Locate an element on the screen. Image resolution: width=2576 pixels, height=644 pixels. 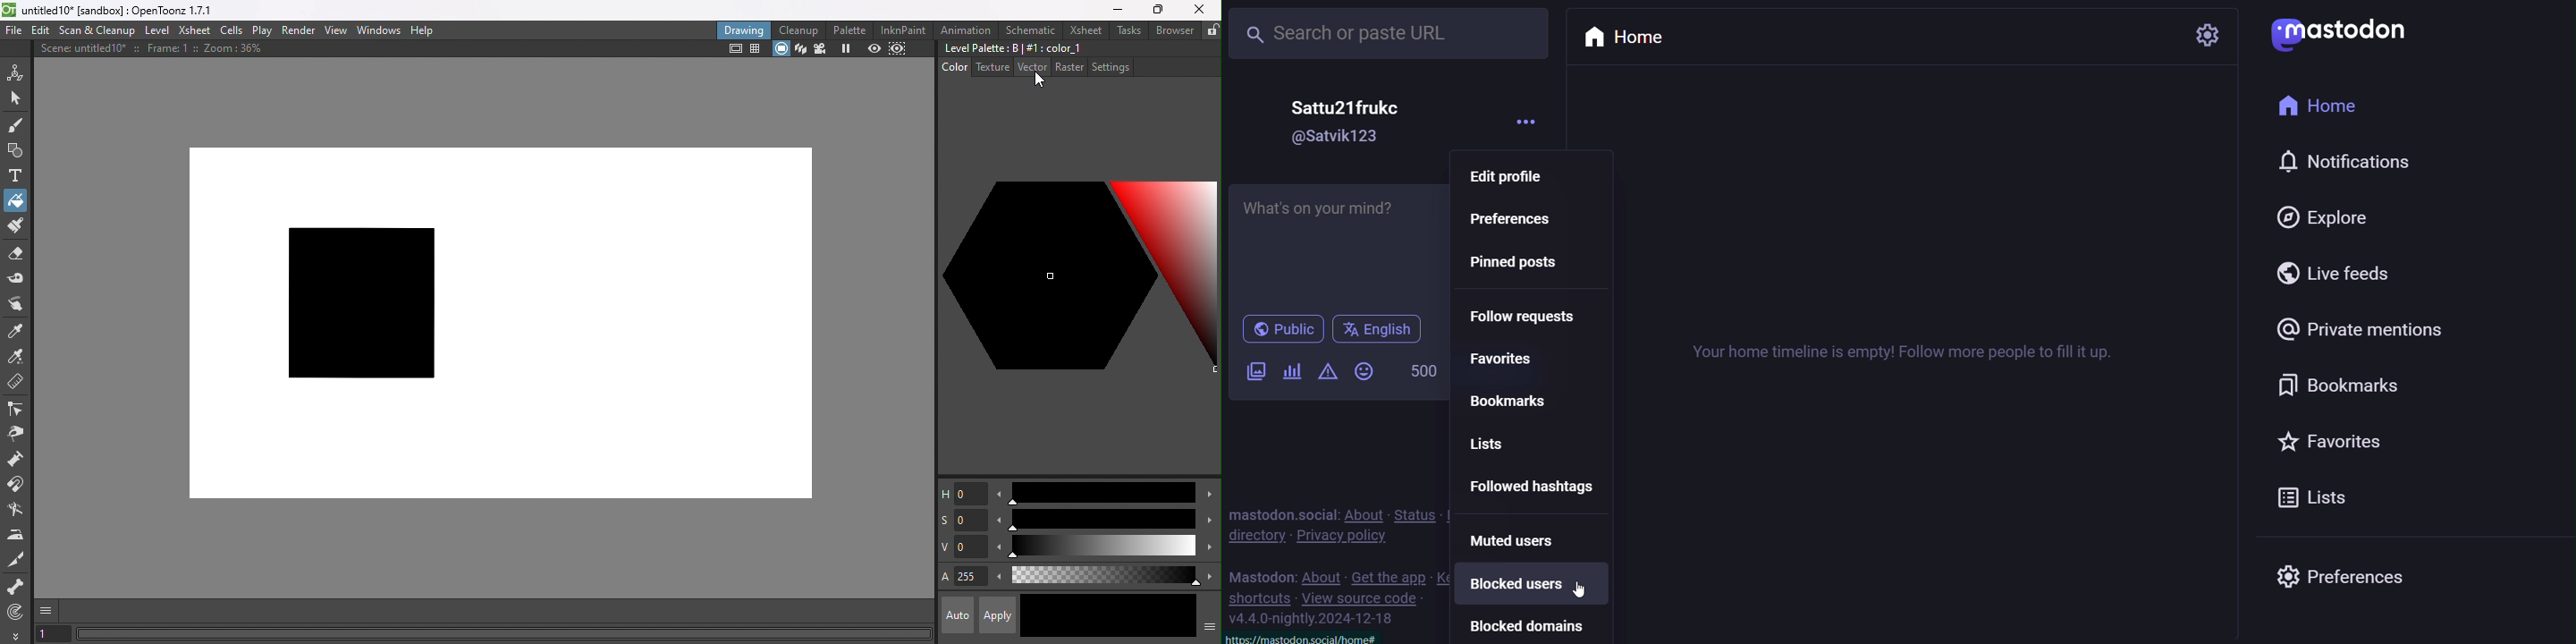
lists is located at coordinates (2329, 496).